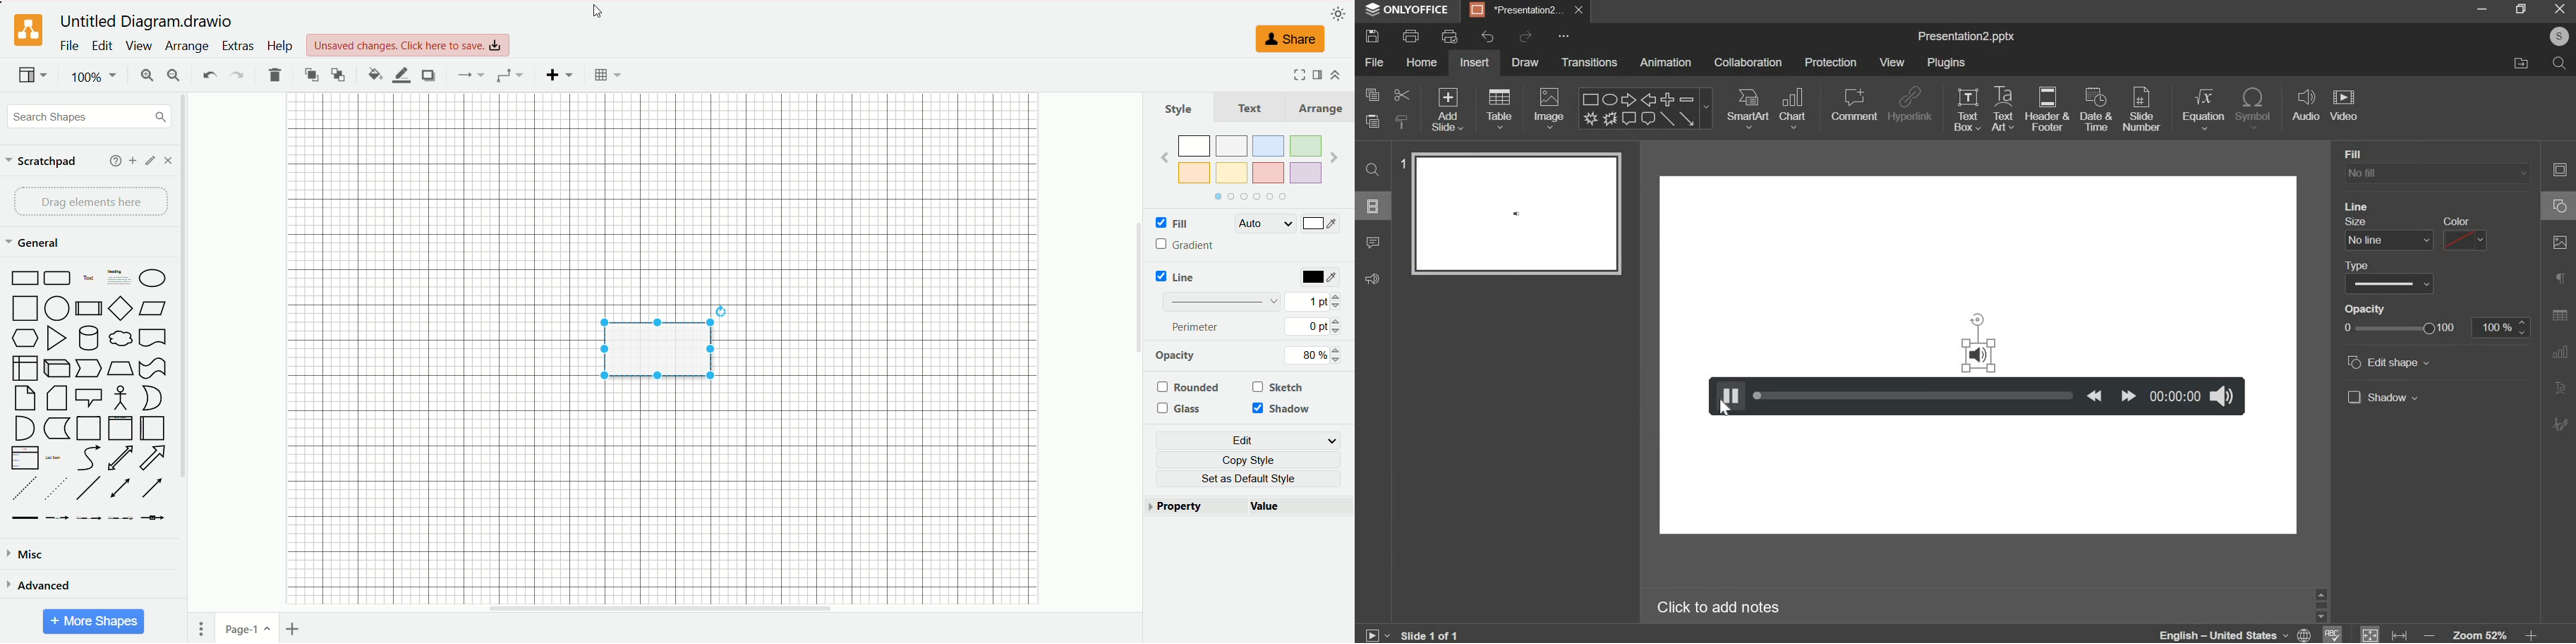 Image resolution: width=2576 pixels, height=644 pixels. Describe the element at coordinates (1373, 207) in the screenshot. I see `slide` at that location.